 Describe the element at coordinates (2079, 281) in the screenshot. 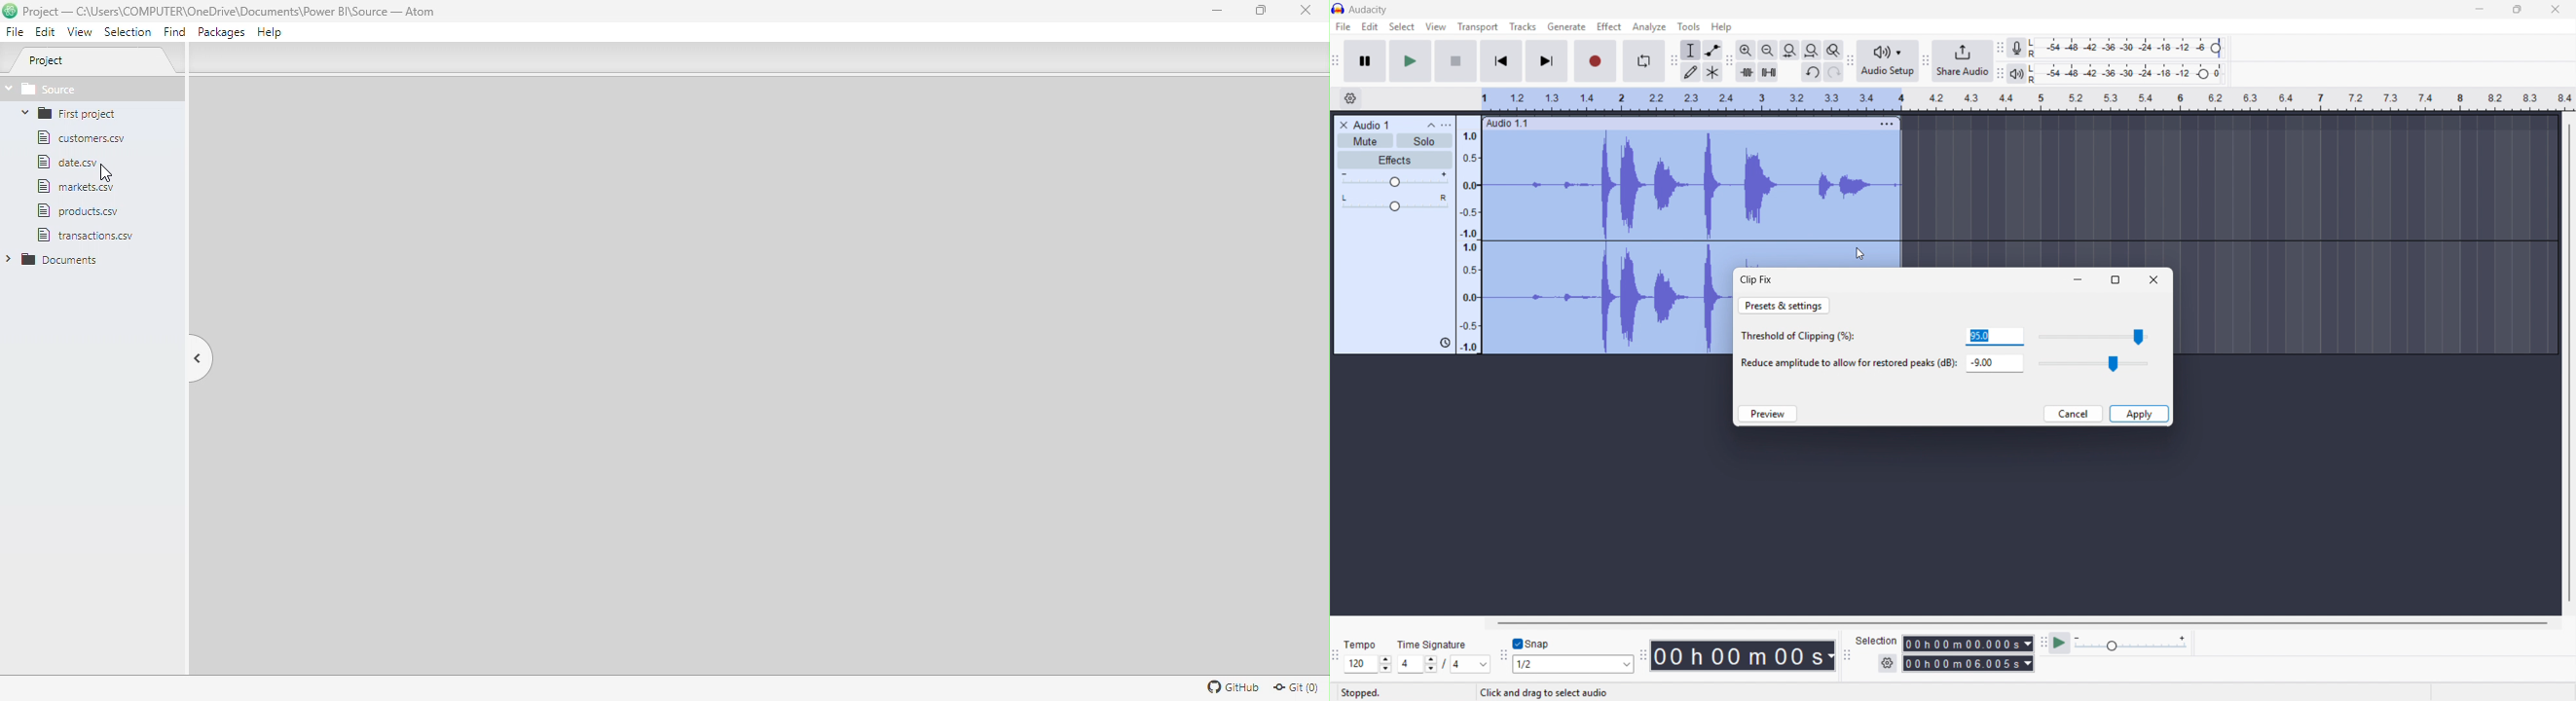

I see `minimise ` at that location.